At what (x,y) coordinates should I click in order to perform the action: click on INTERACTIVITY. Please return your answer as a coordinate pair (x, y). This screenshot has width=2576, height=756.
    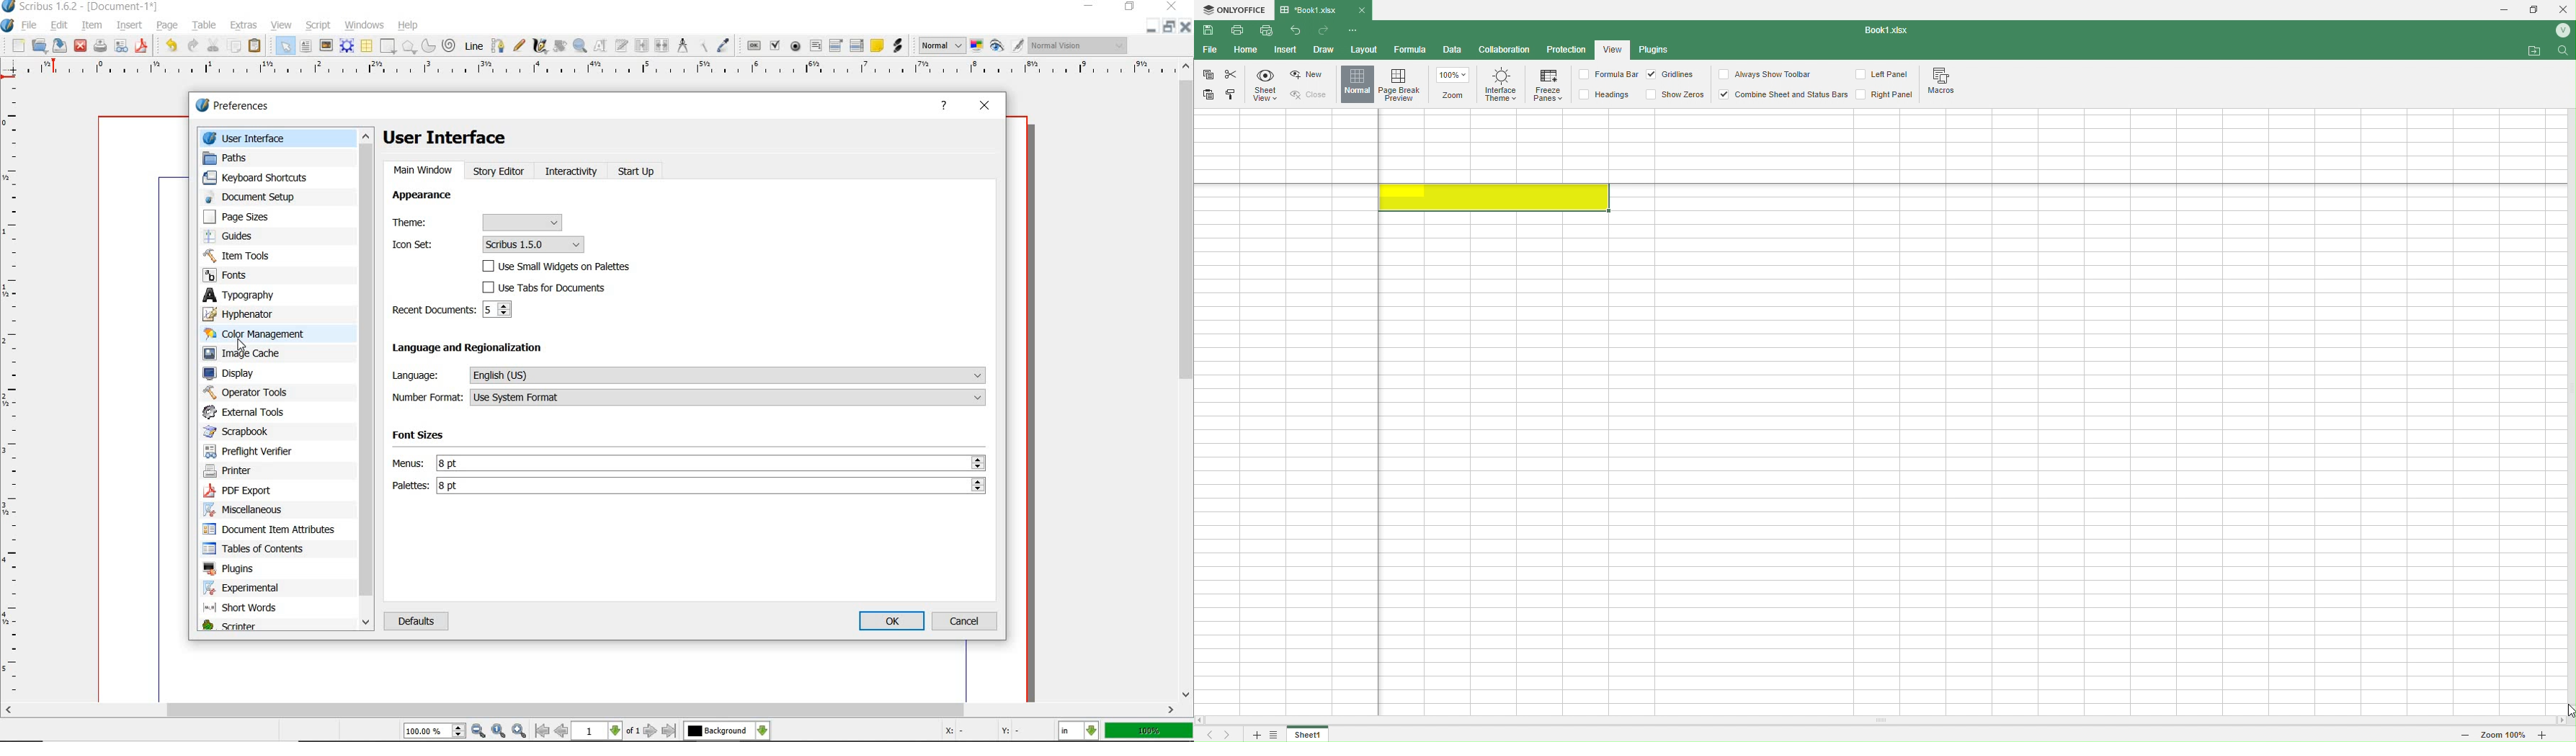
    Looking at the image, I should click on (569, 171).